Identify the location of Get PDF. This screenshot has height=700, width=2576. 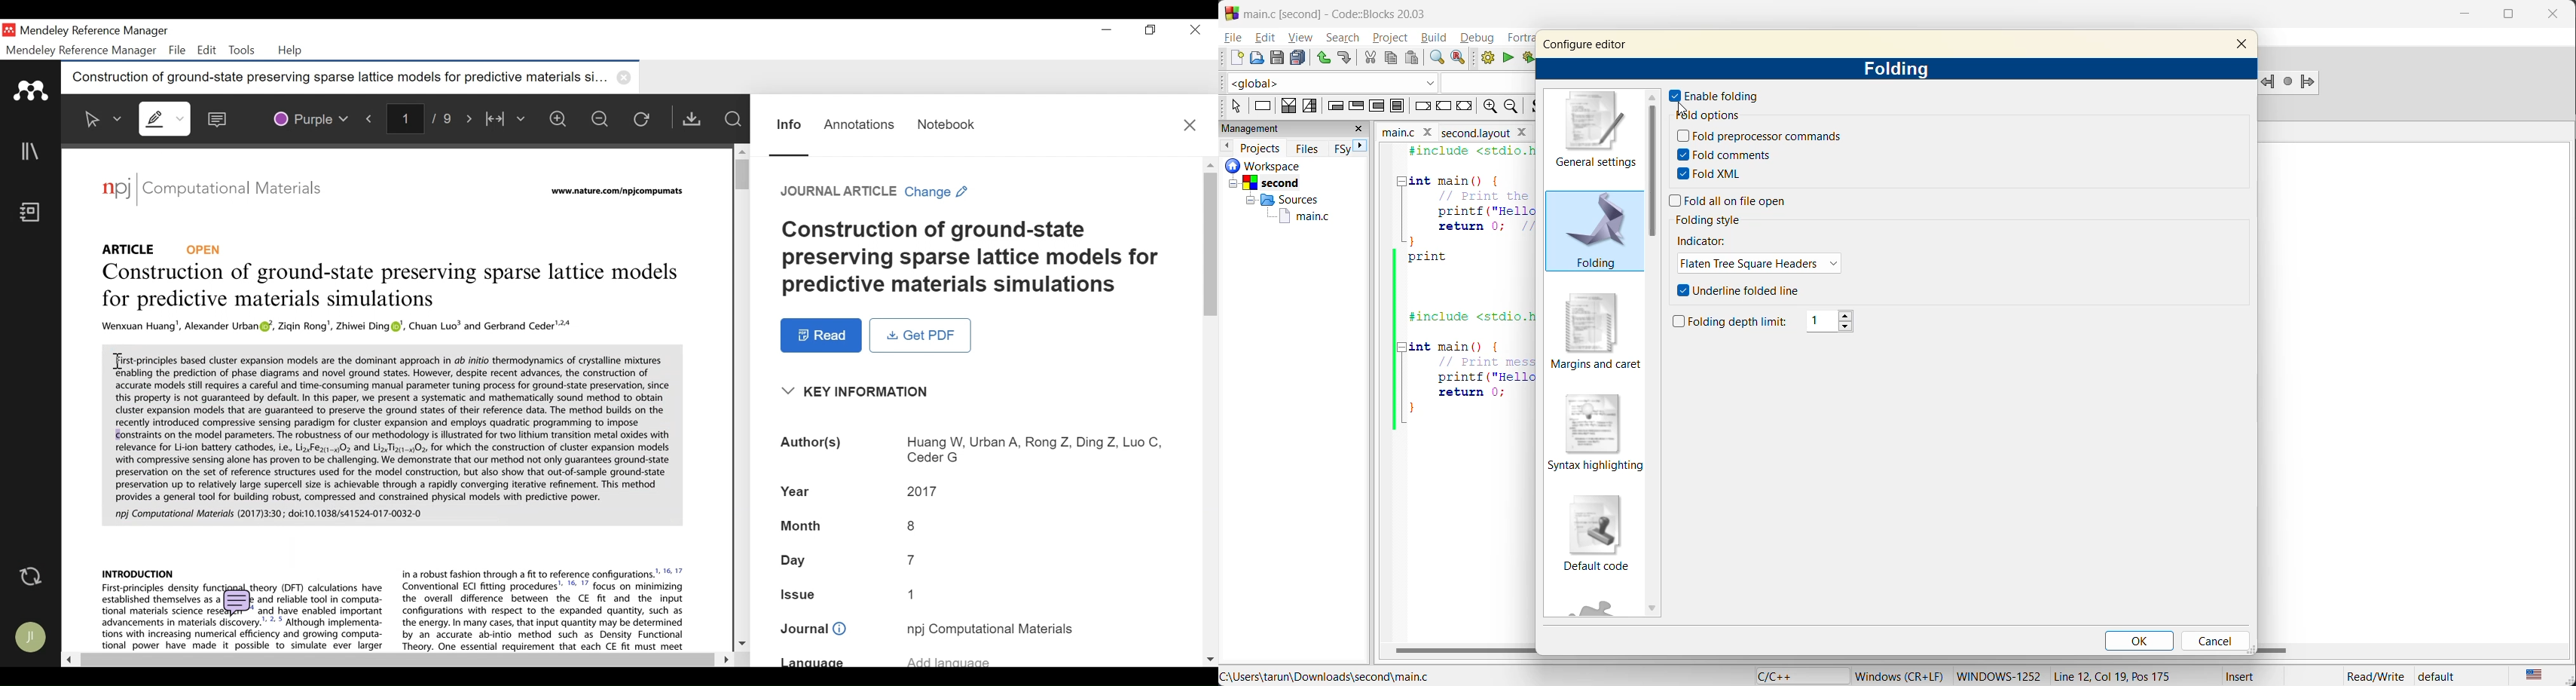
(691, 118).